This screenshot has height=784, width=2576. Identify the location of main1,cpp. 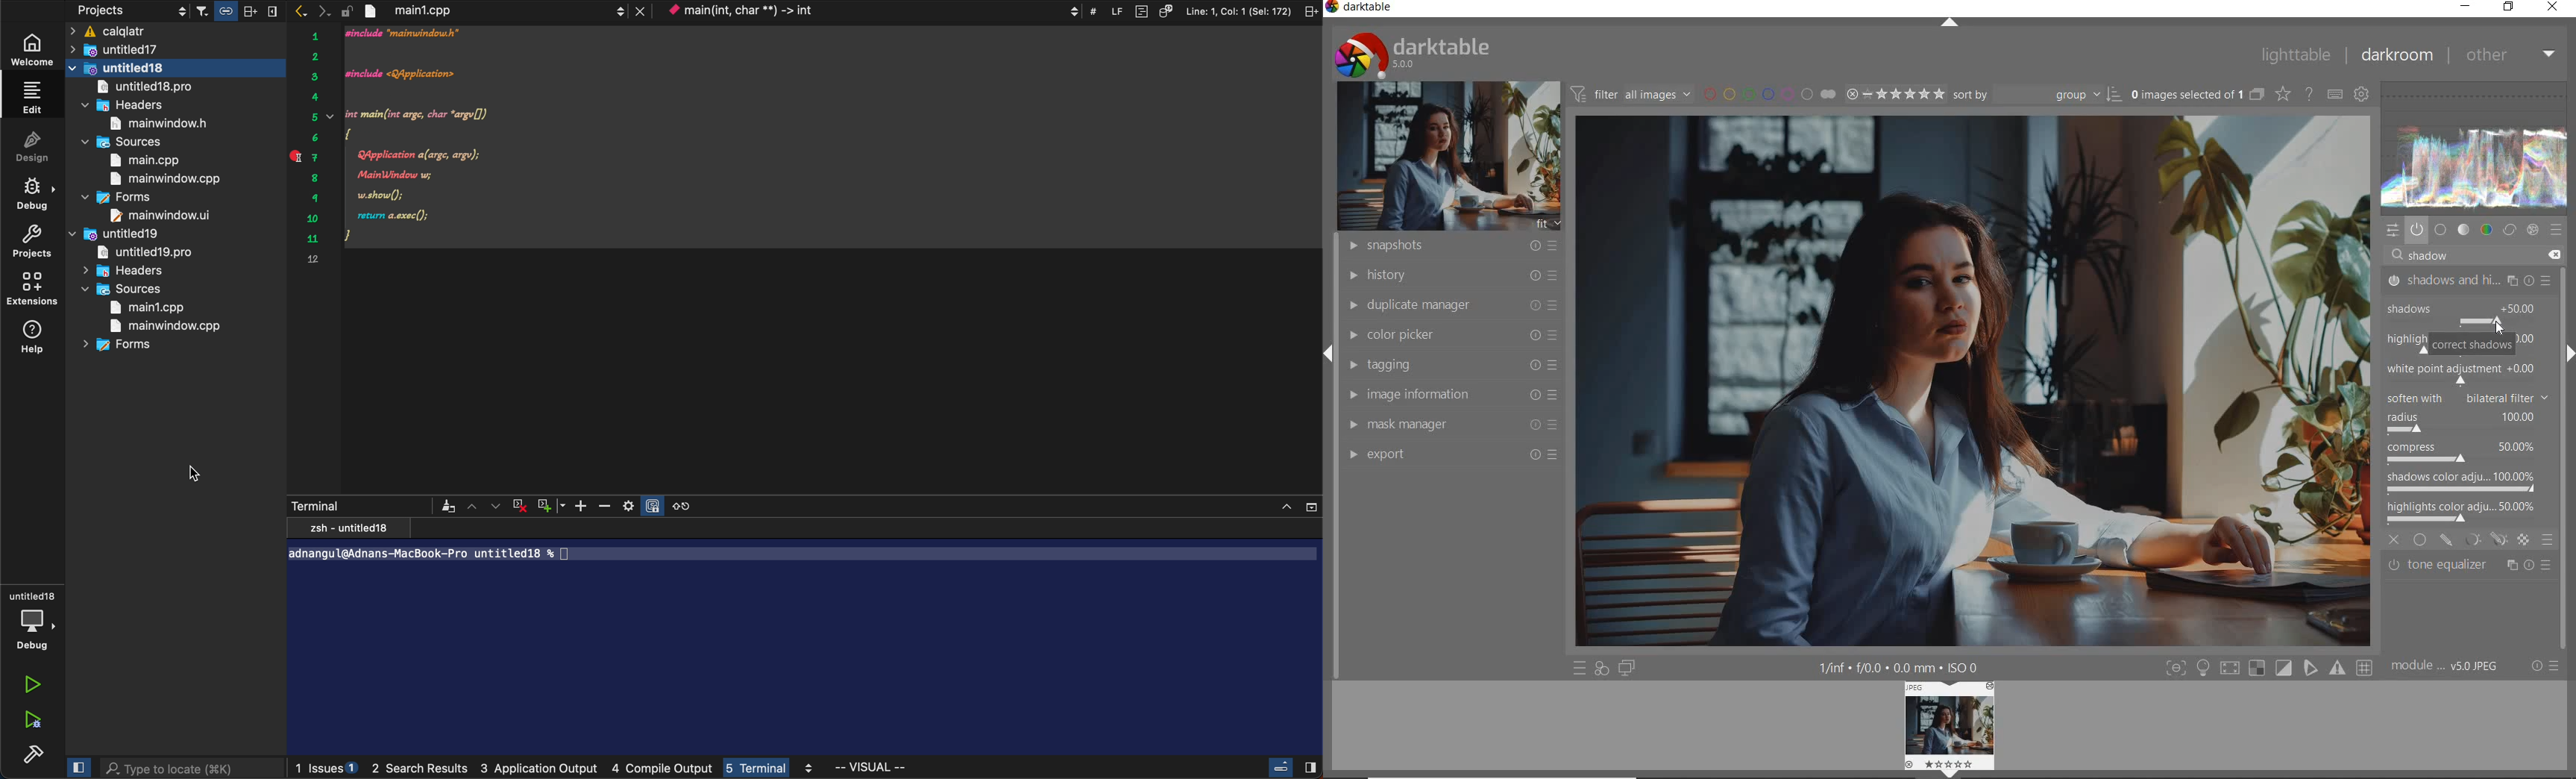
(151, 308).